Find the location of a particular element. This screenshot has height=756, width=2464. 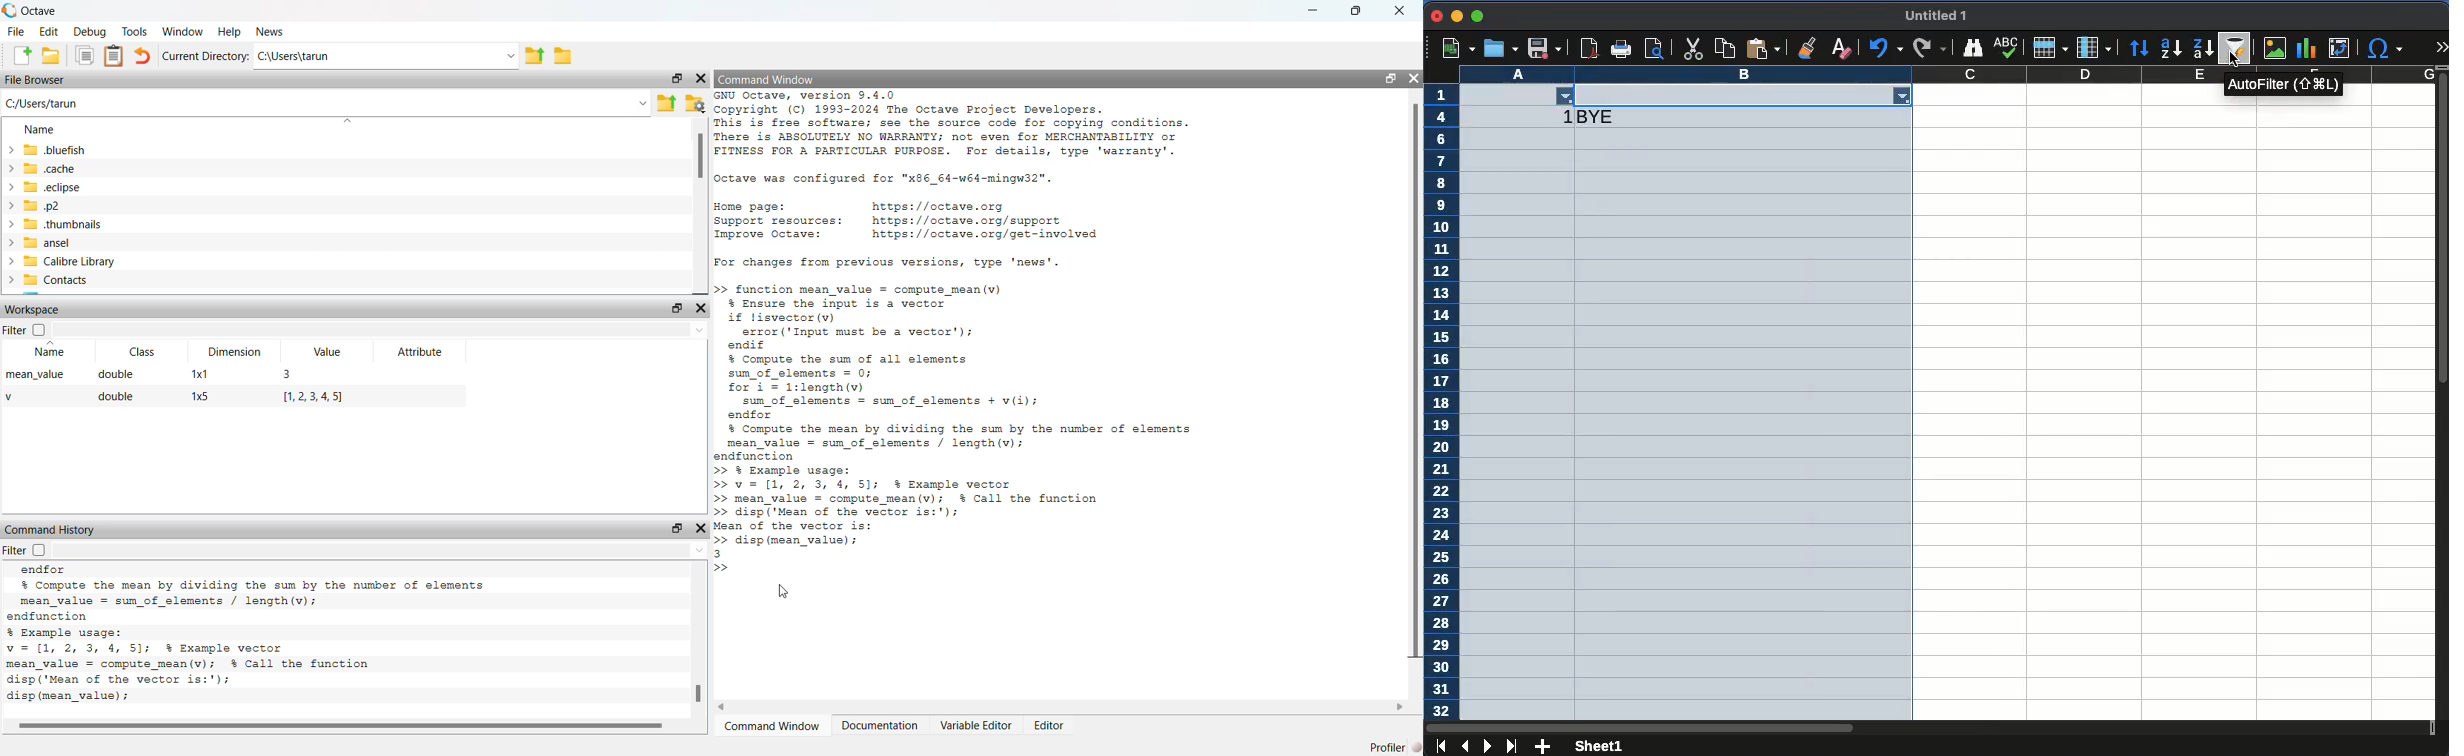

new is located at coordinates (1459, 47).